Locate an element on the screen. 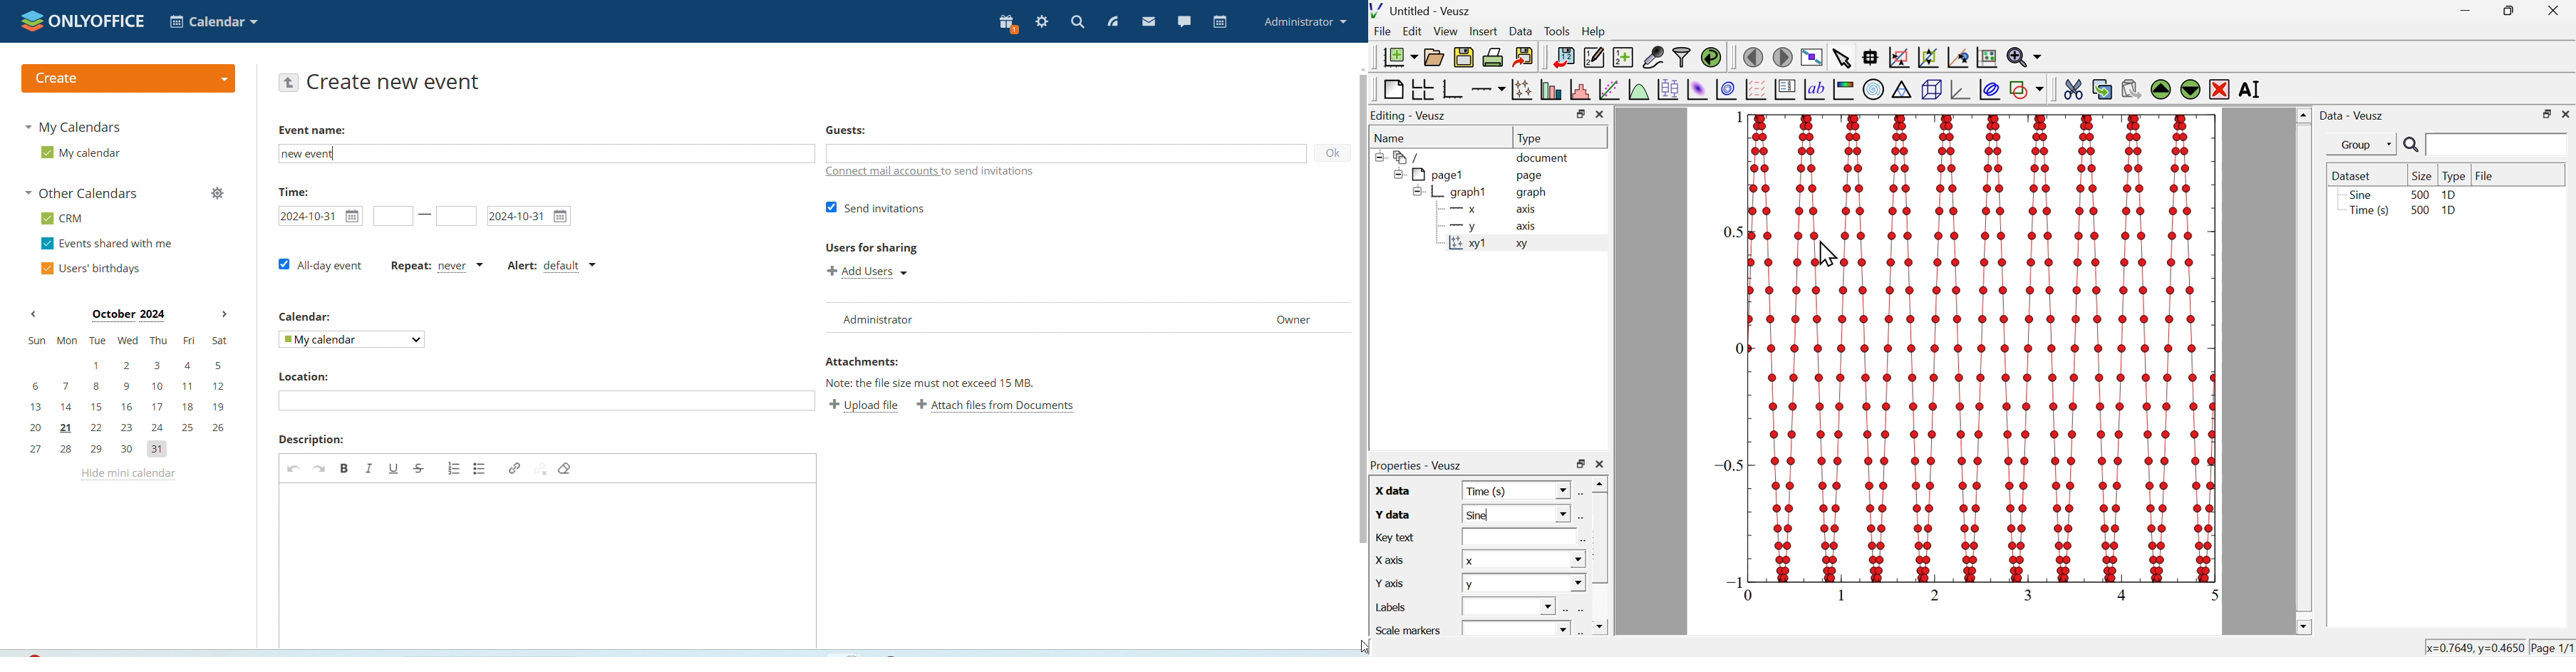  chat is located at coordinates (1186, 20).